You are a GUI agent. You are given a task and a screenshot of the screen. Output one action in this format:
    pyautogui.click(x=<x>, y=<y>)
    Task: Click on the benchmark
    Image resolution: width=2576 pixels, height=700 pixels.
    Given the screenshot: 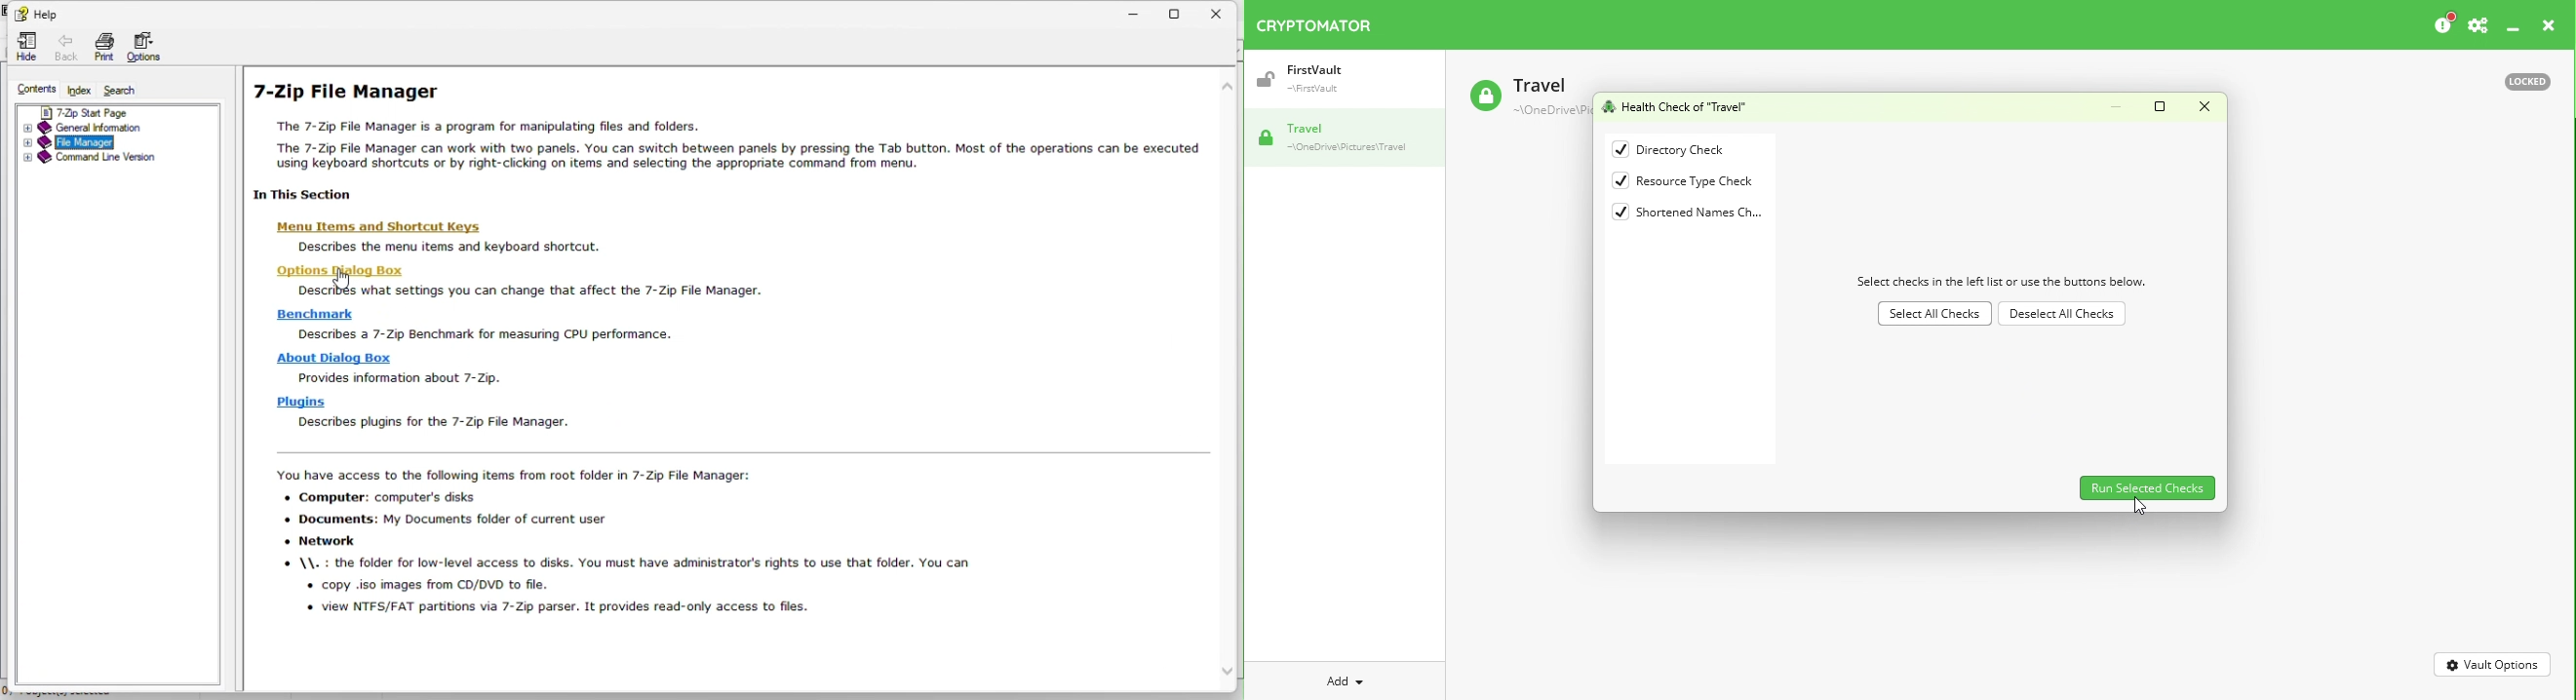 What is the action you would take?
    pyautogui.click(x=318, y=314)
    